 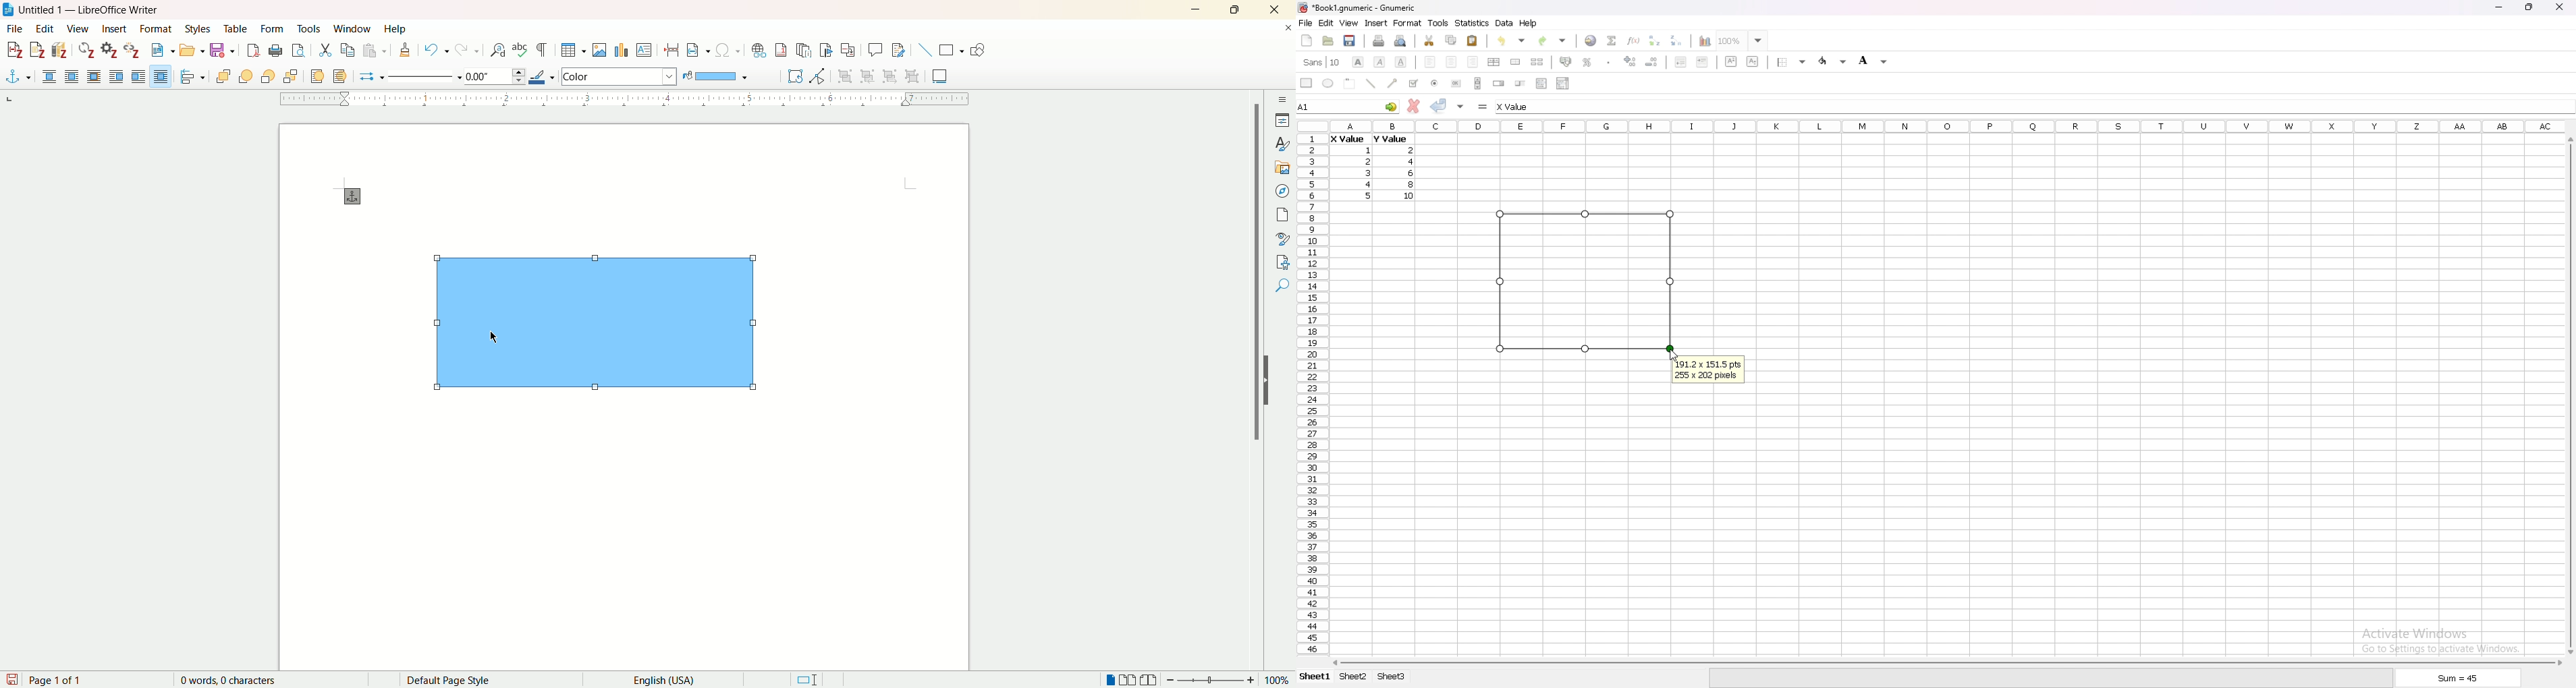 What do you see at coordinates (807, 679) in the screenshot?
I see `standard selection` at bounding box center [807, 679].